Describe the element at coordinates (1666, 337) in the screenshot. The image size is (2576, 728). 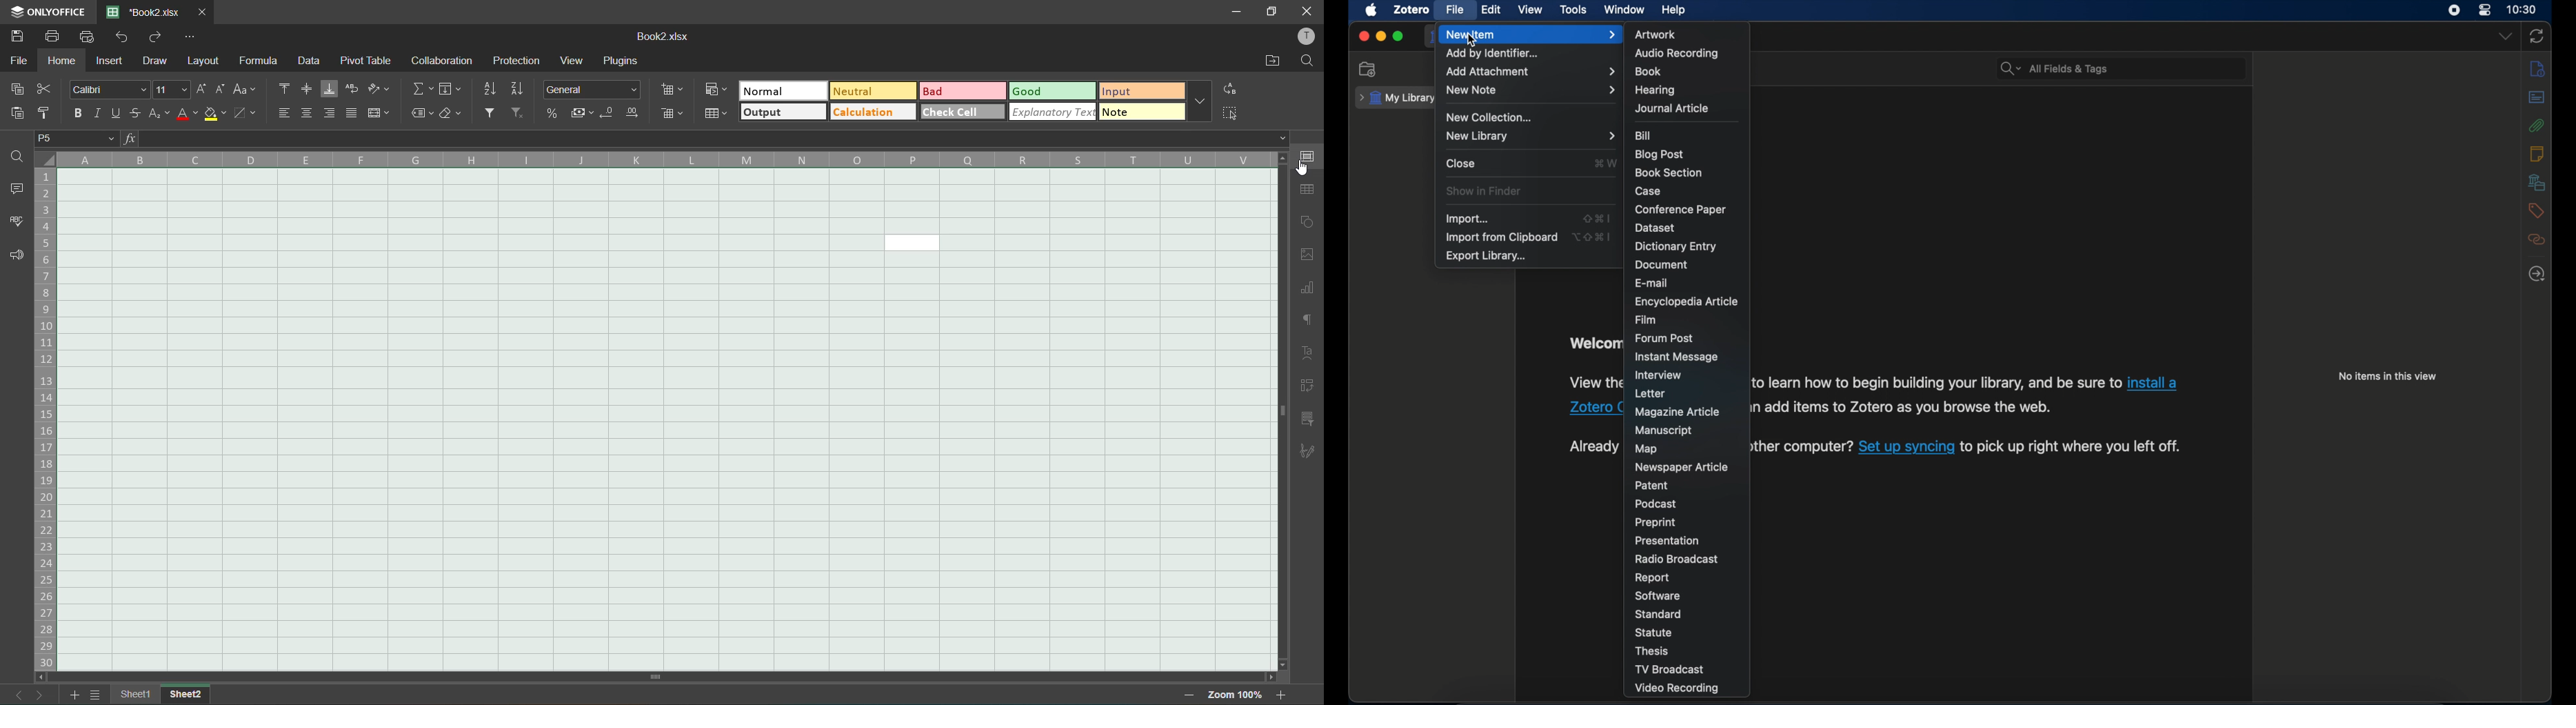
I see `forum post` at that location.